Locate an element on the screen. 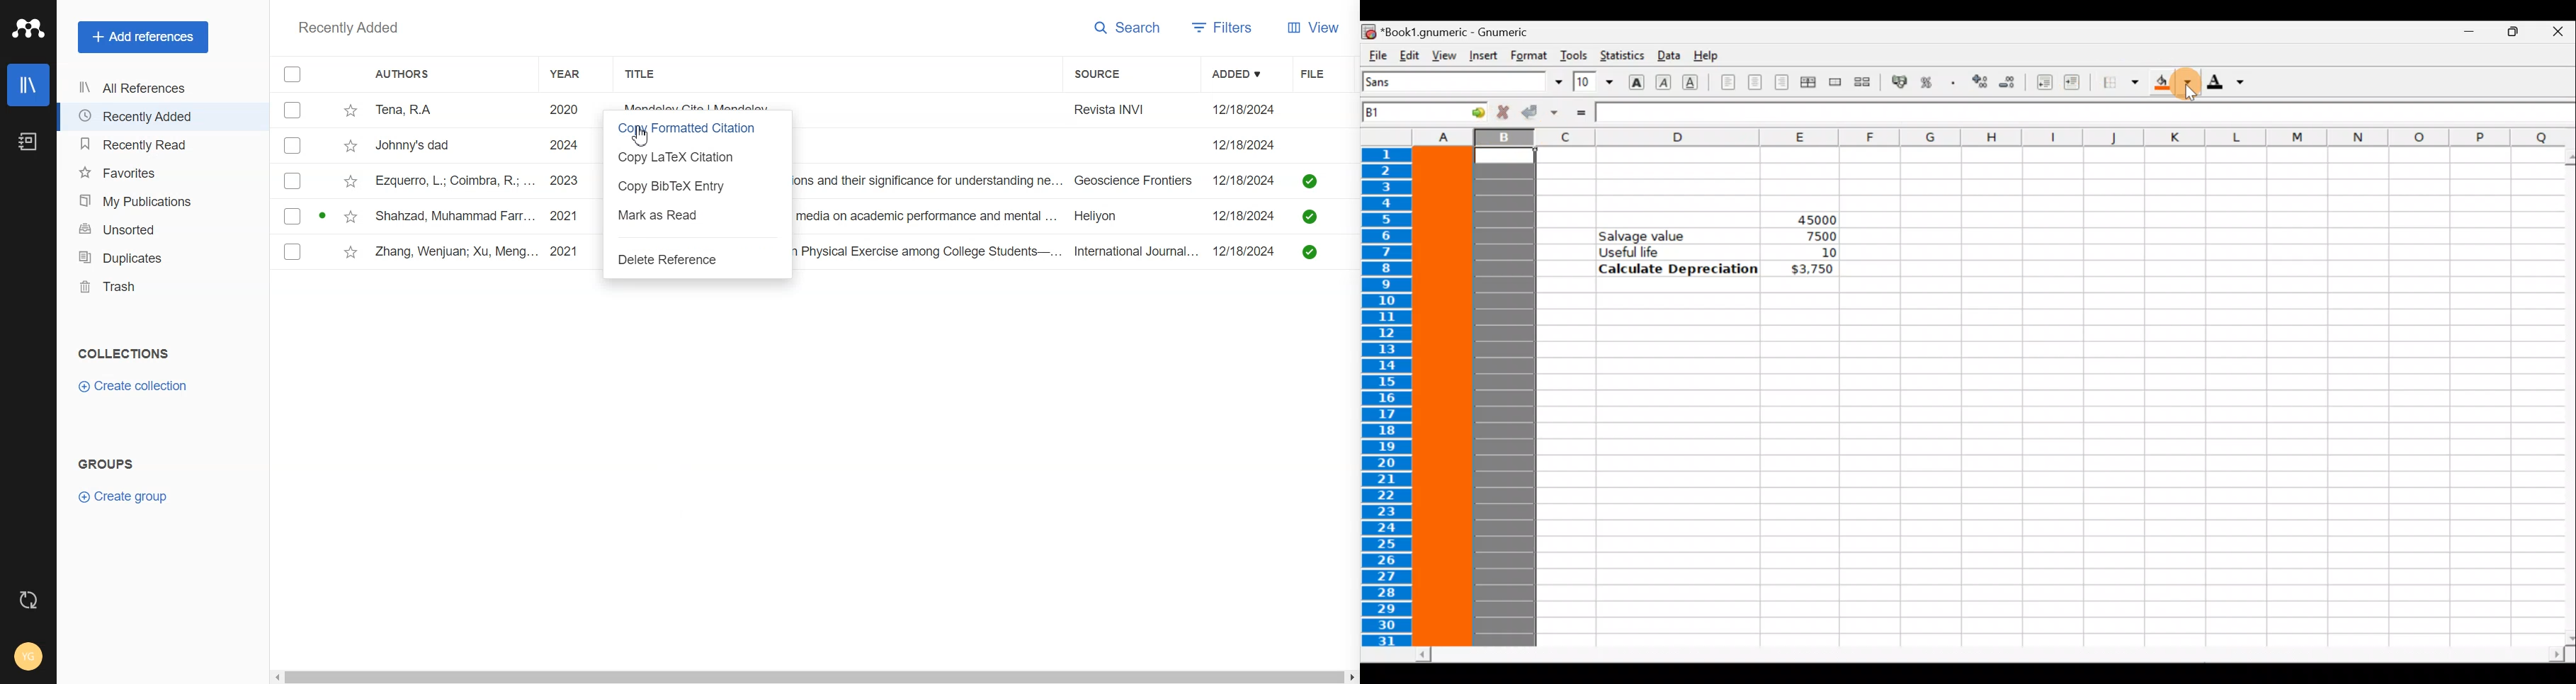  Checkbox is located at coordinates (293, 110).